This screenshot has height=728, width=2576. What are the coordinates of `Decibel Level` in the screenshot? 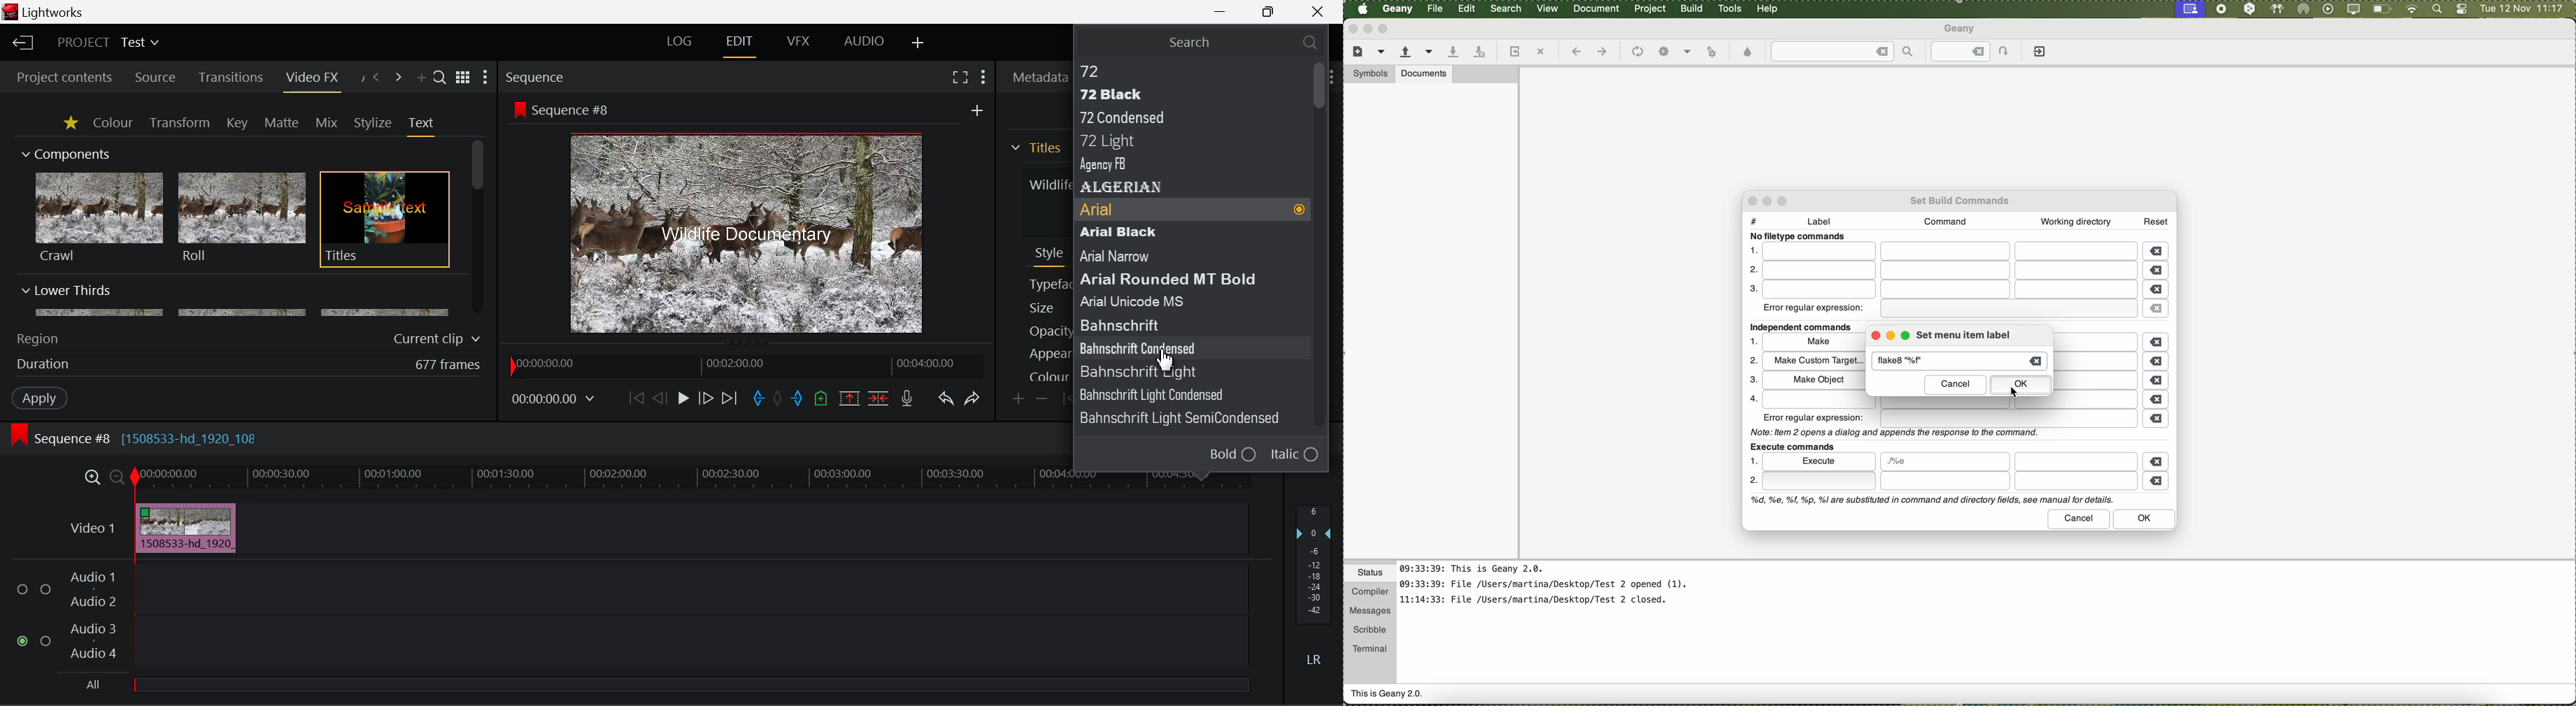 It's located at (1315, 589).